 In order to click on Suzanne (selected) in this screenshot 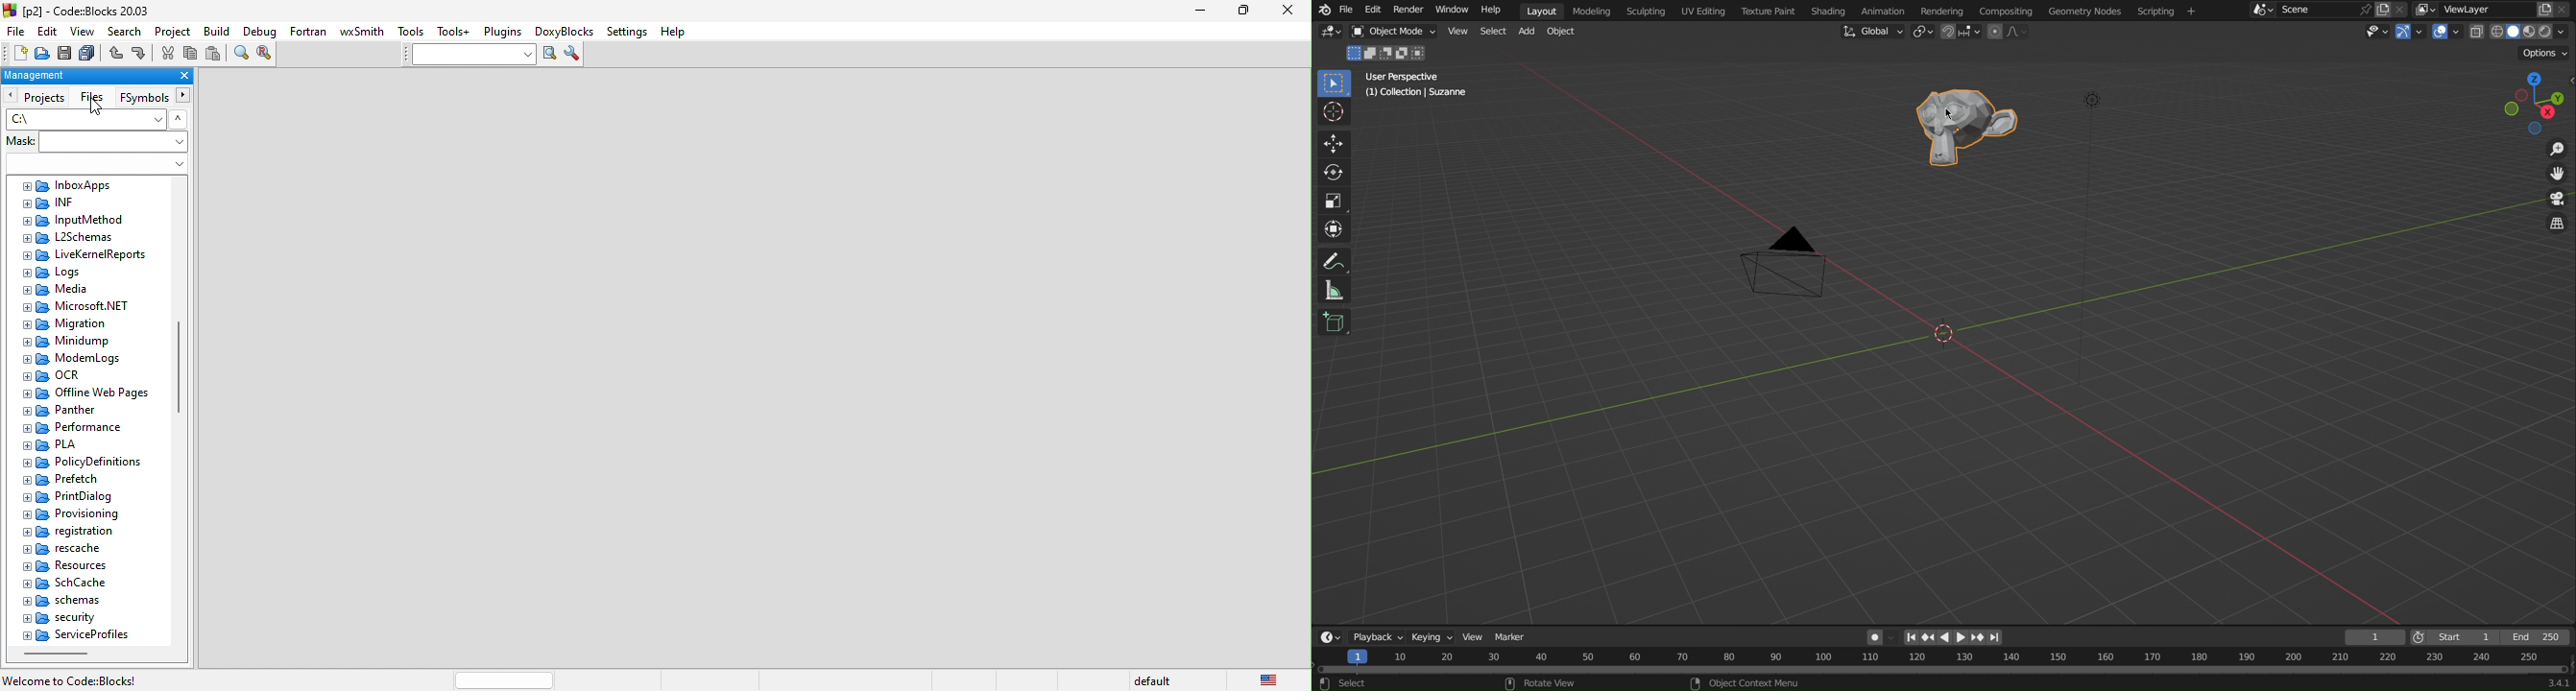, I will do `click(1969, 129)`.